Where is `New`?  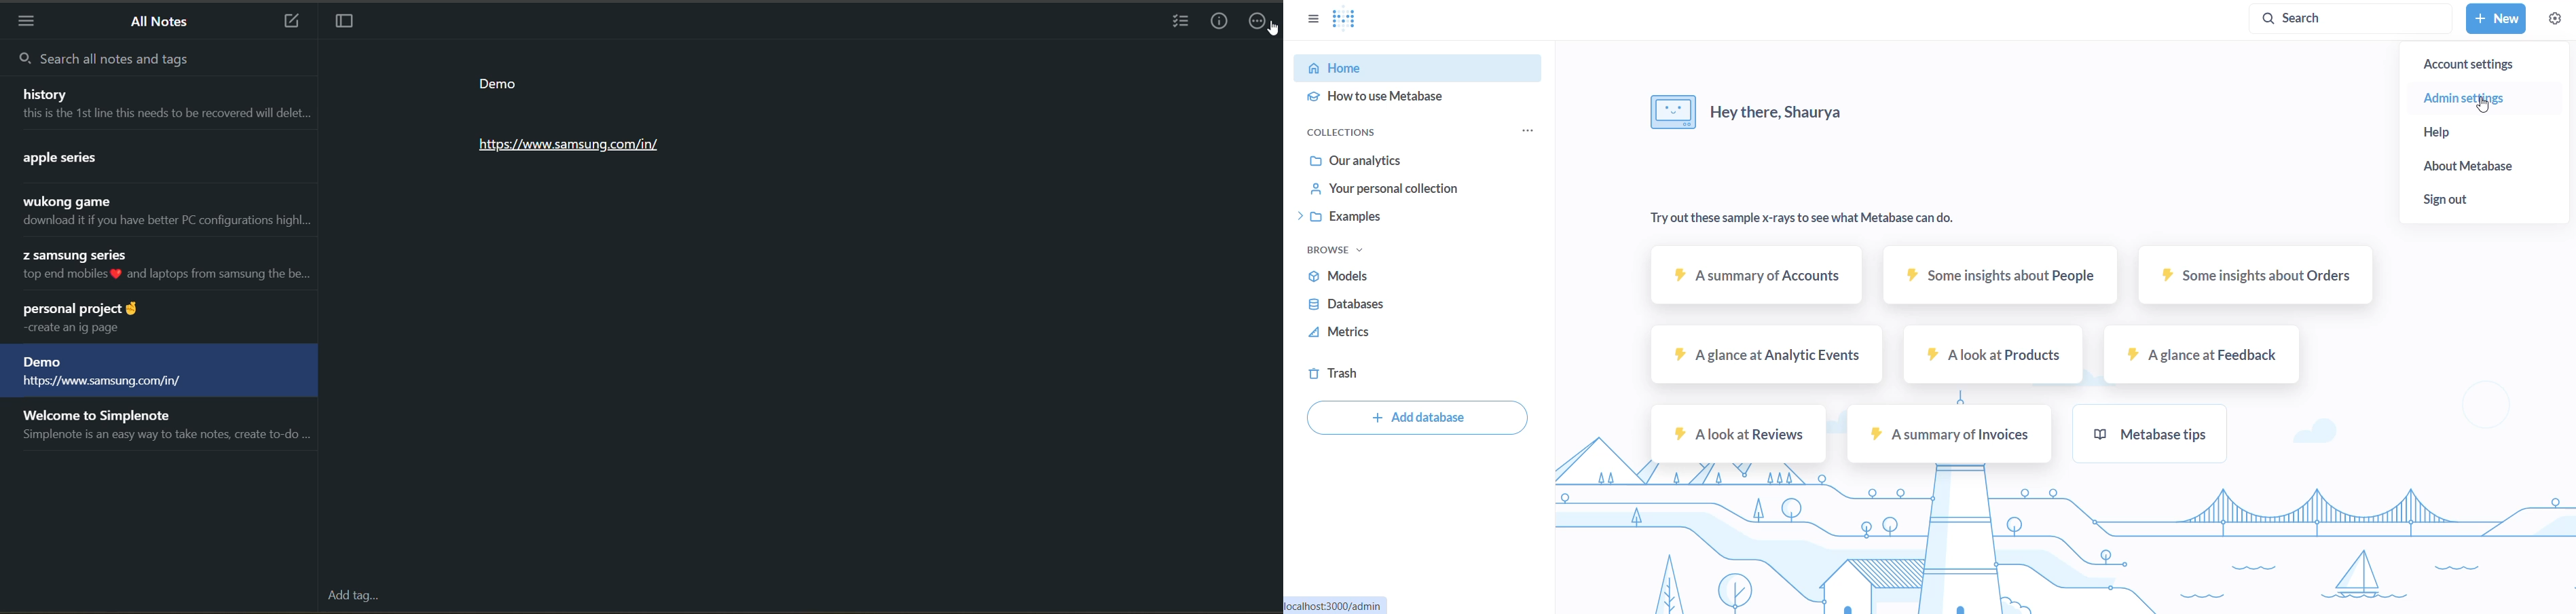
New is located at coordinates (2498, 18).